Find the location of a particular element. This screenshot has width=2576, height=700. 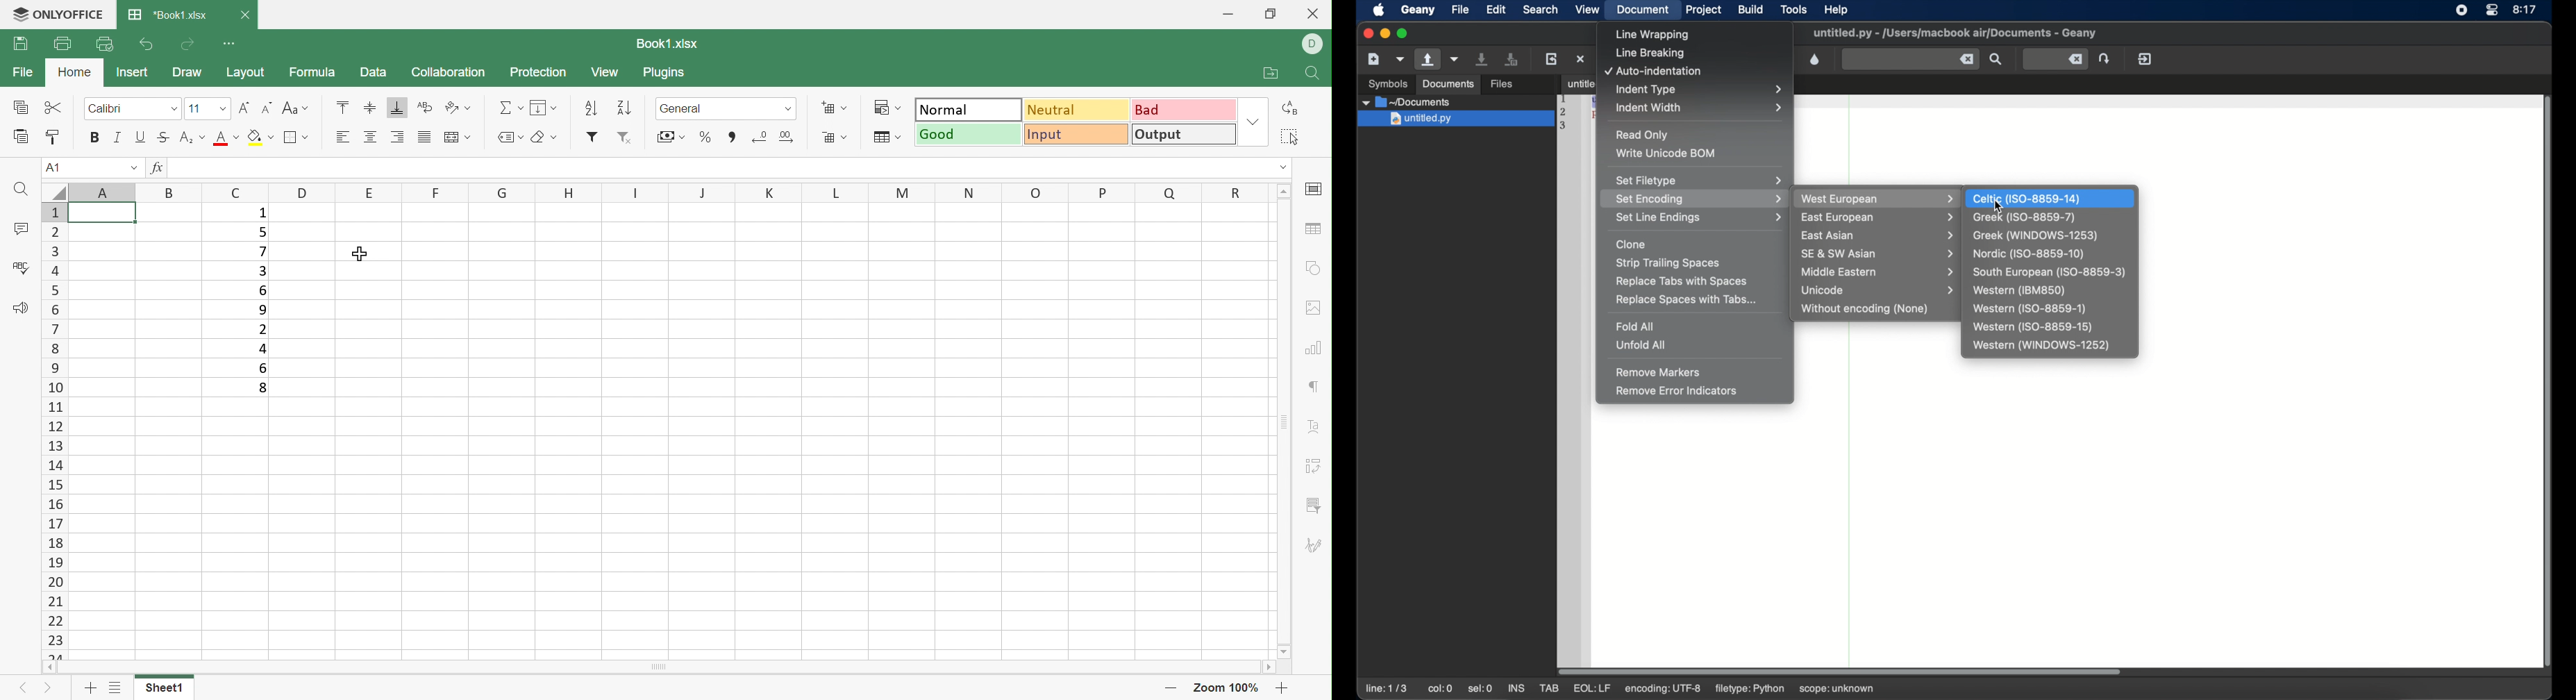

Paragraph settings is located at coordinates (1318, 385).